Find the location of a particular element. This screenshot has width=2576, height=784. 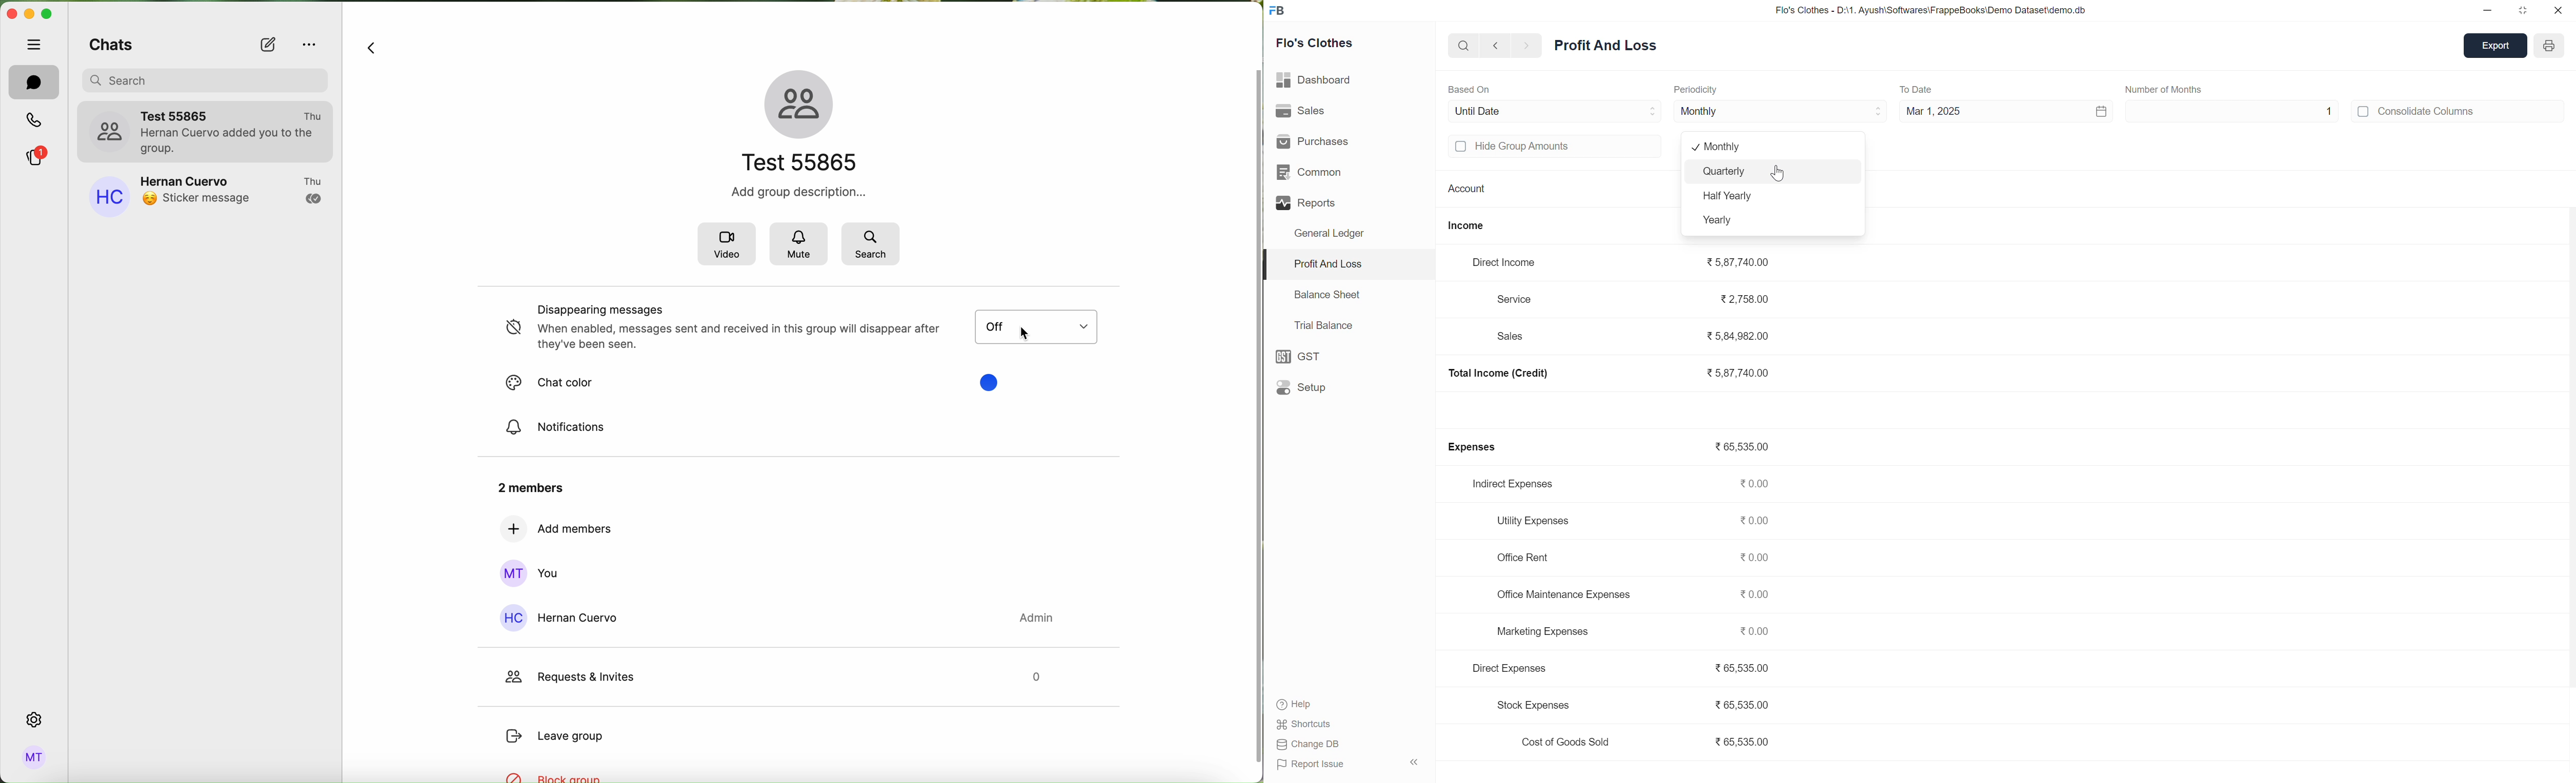

Account is located at coordinates (1464, 186).